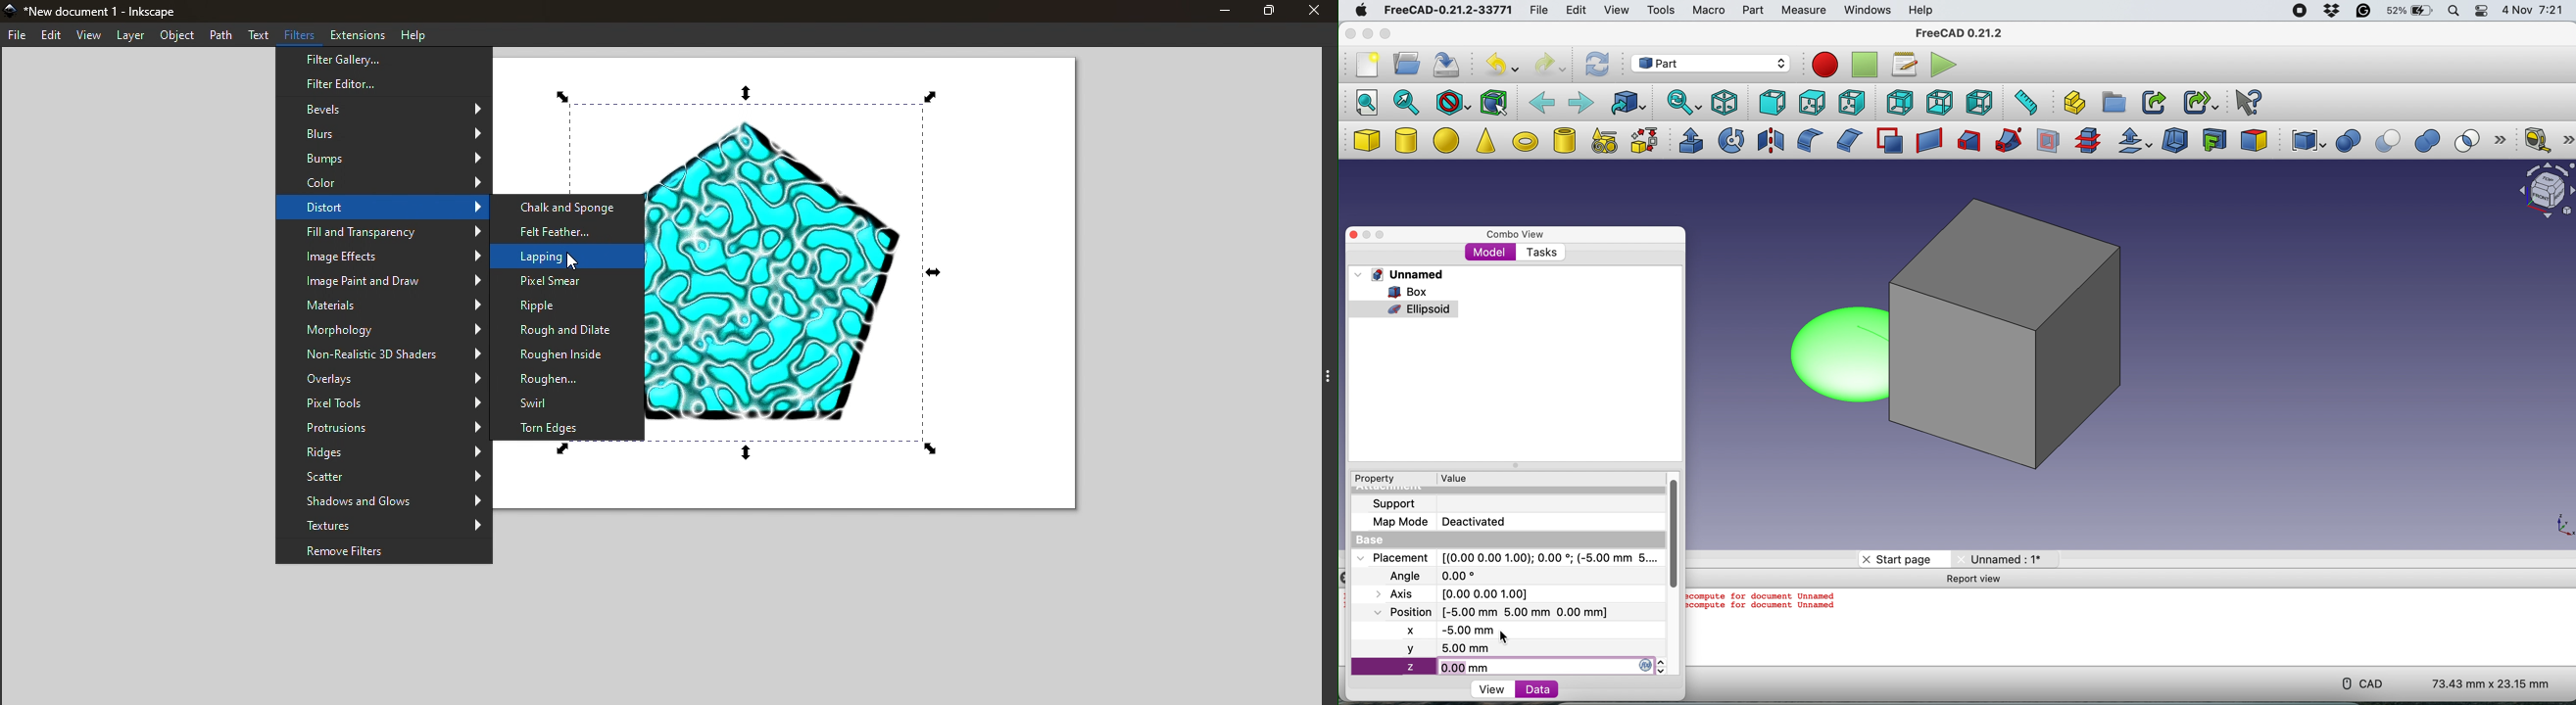 This screenshot has height=728, width=2576. What do you see at coordinates (1550, 65) in the screenshot?
I see `redo` at bounding box center [1550, 65].